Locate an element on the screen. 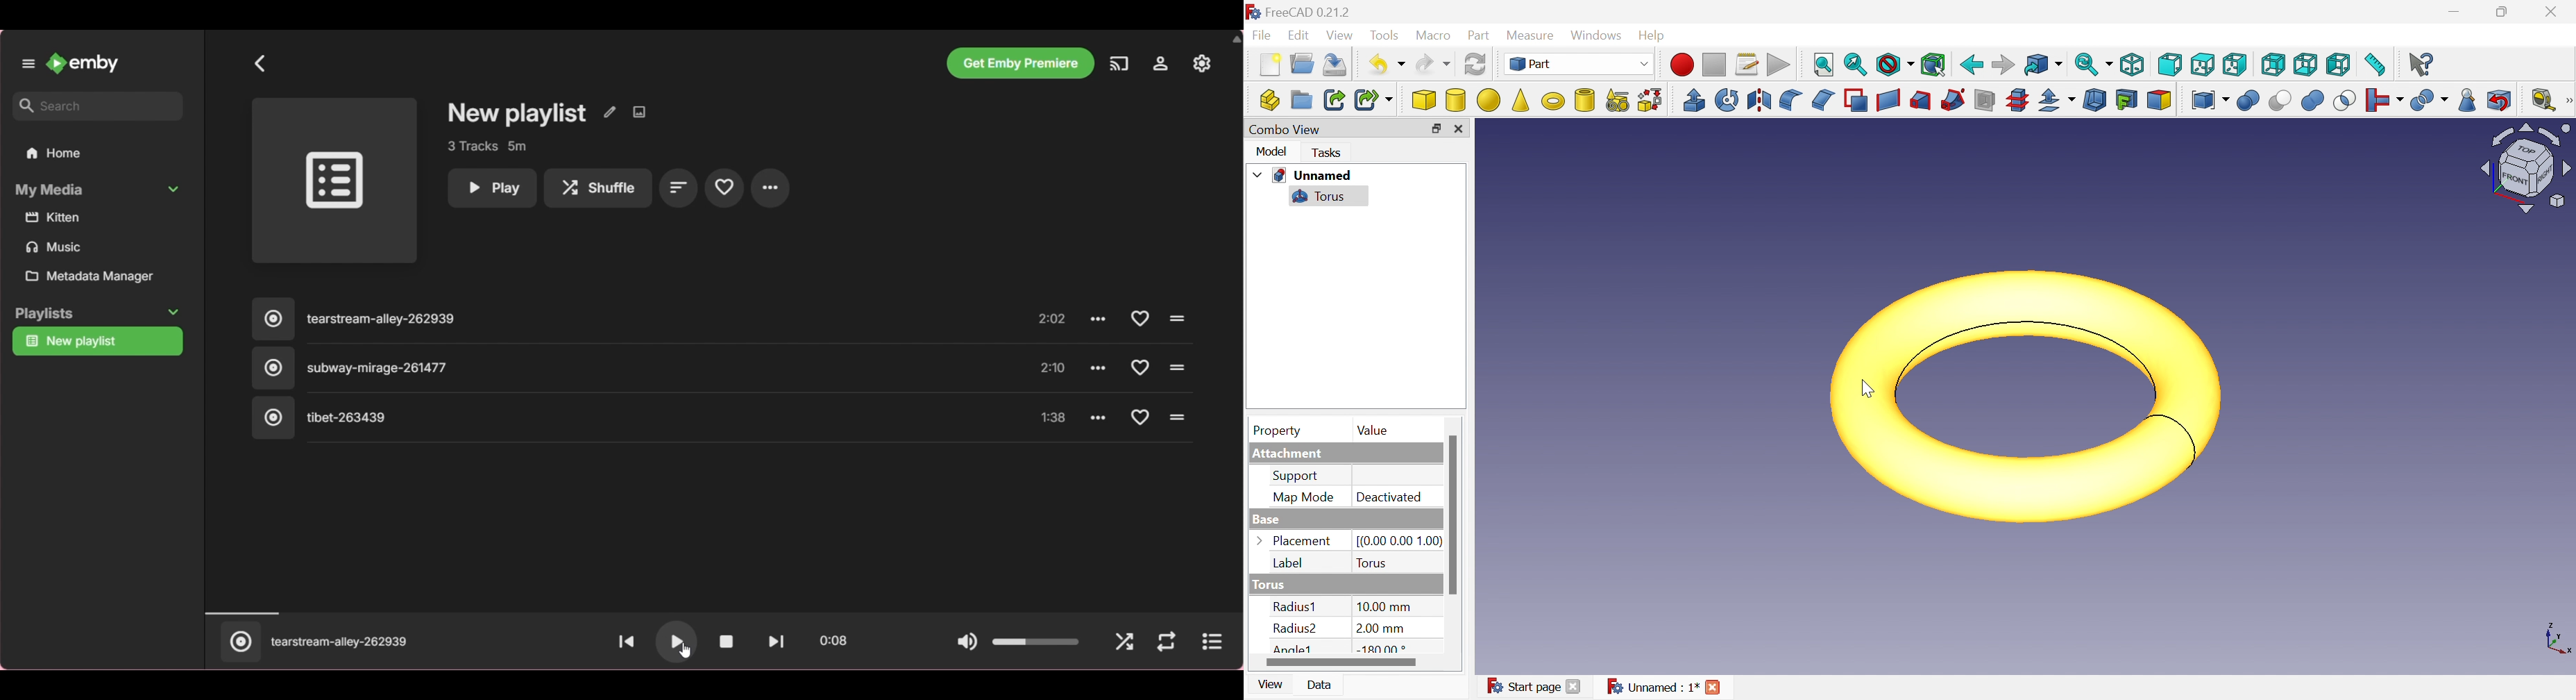 The width and height of the screenshot is (2576, 700). Cut is located at coordinates (2281, 103).